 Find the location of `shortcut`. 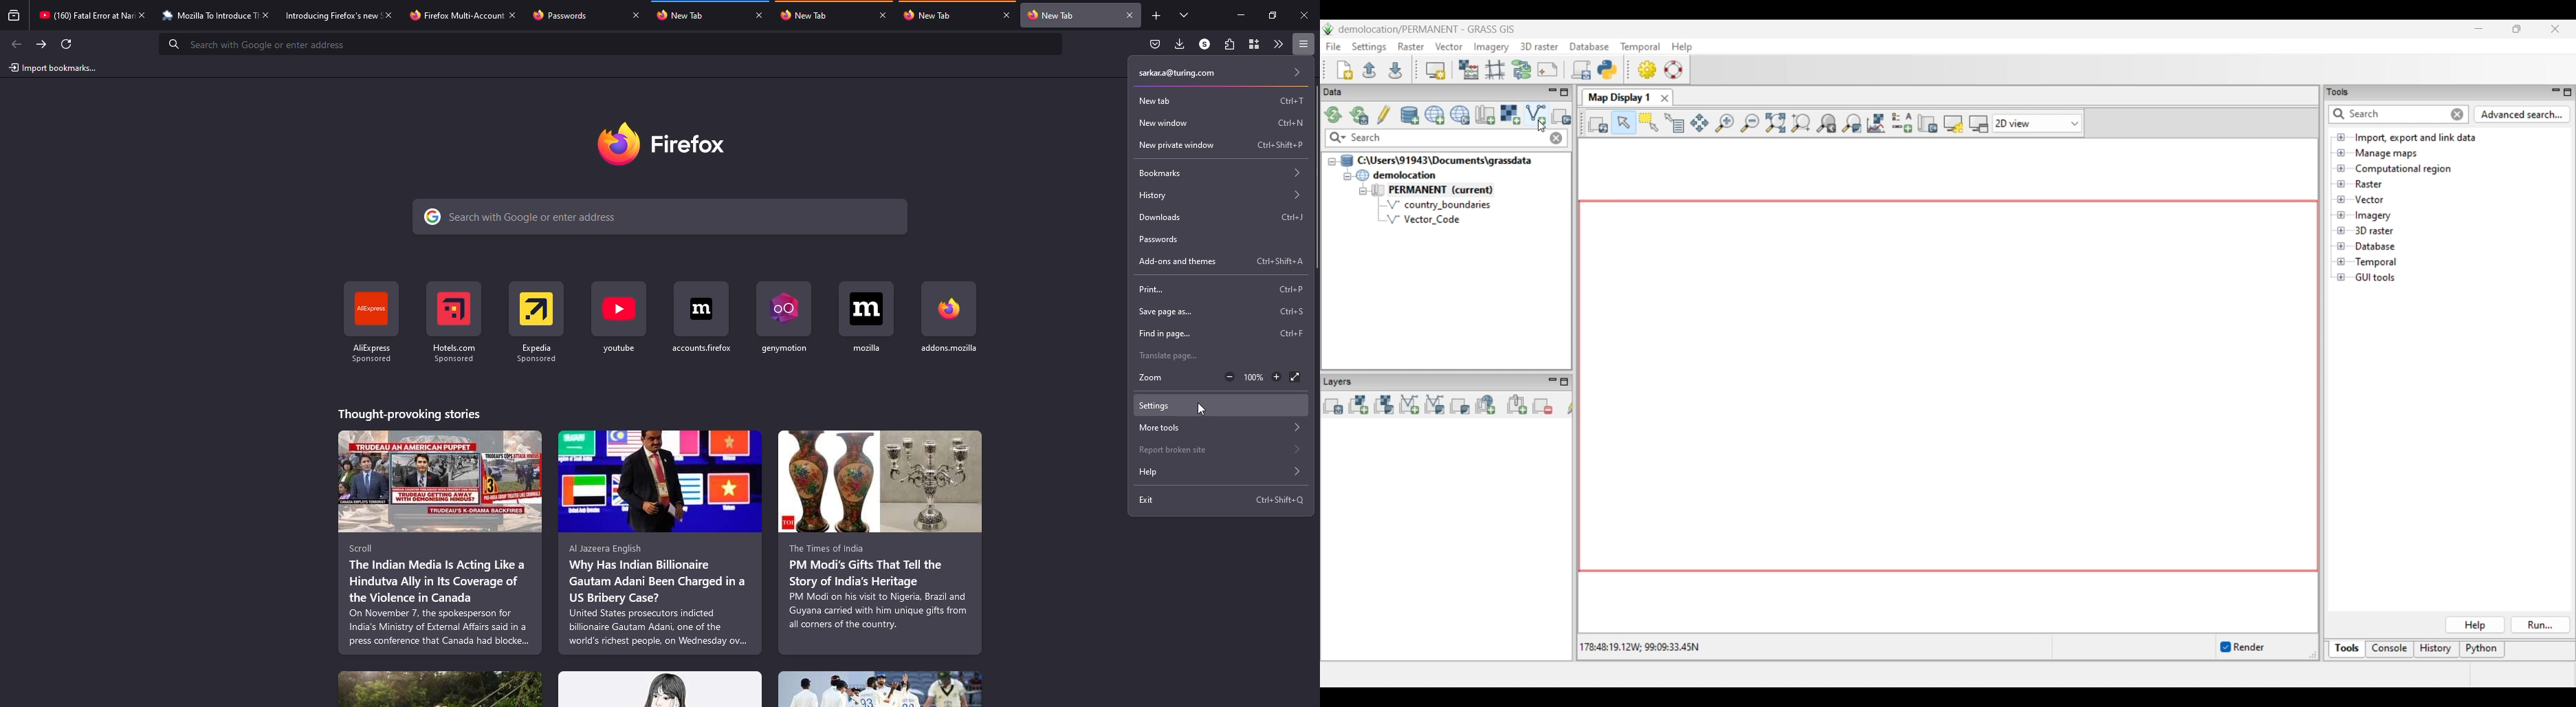

shortcut is located at coordinates (537, 323).